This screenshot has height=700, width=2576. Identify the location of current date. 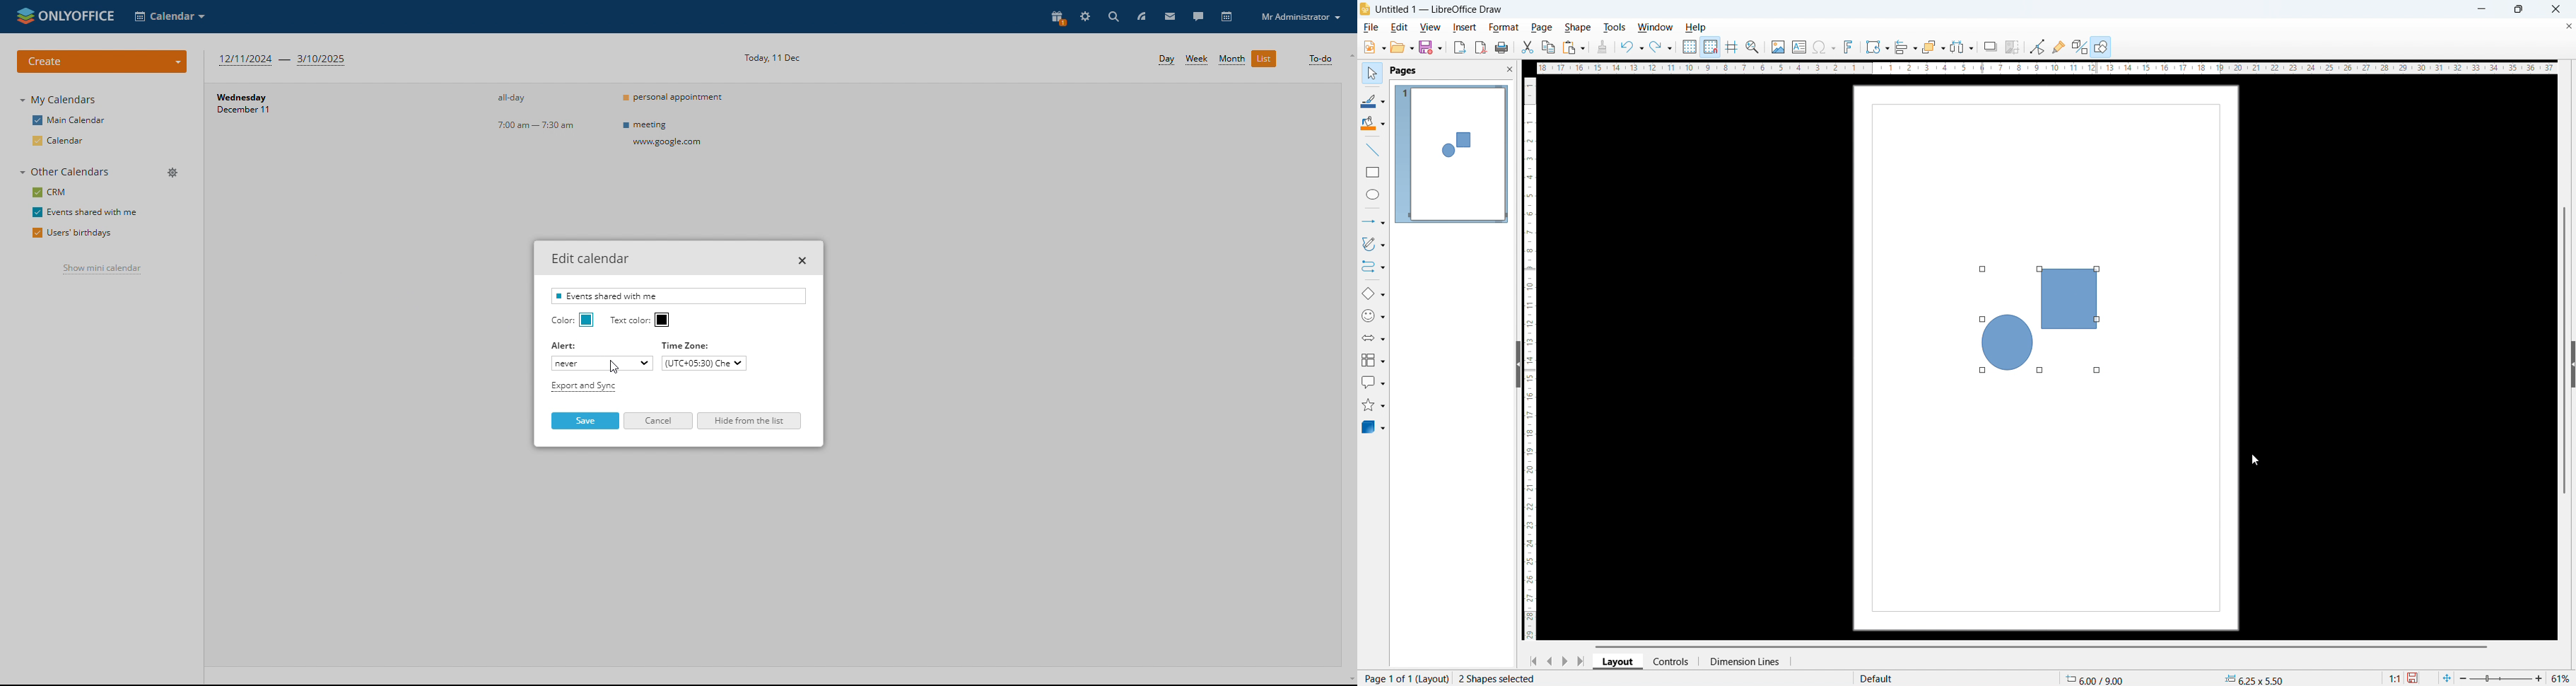
(772, 57).